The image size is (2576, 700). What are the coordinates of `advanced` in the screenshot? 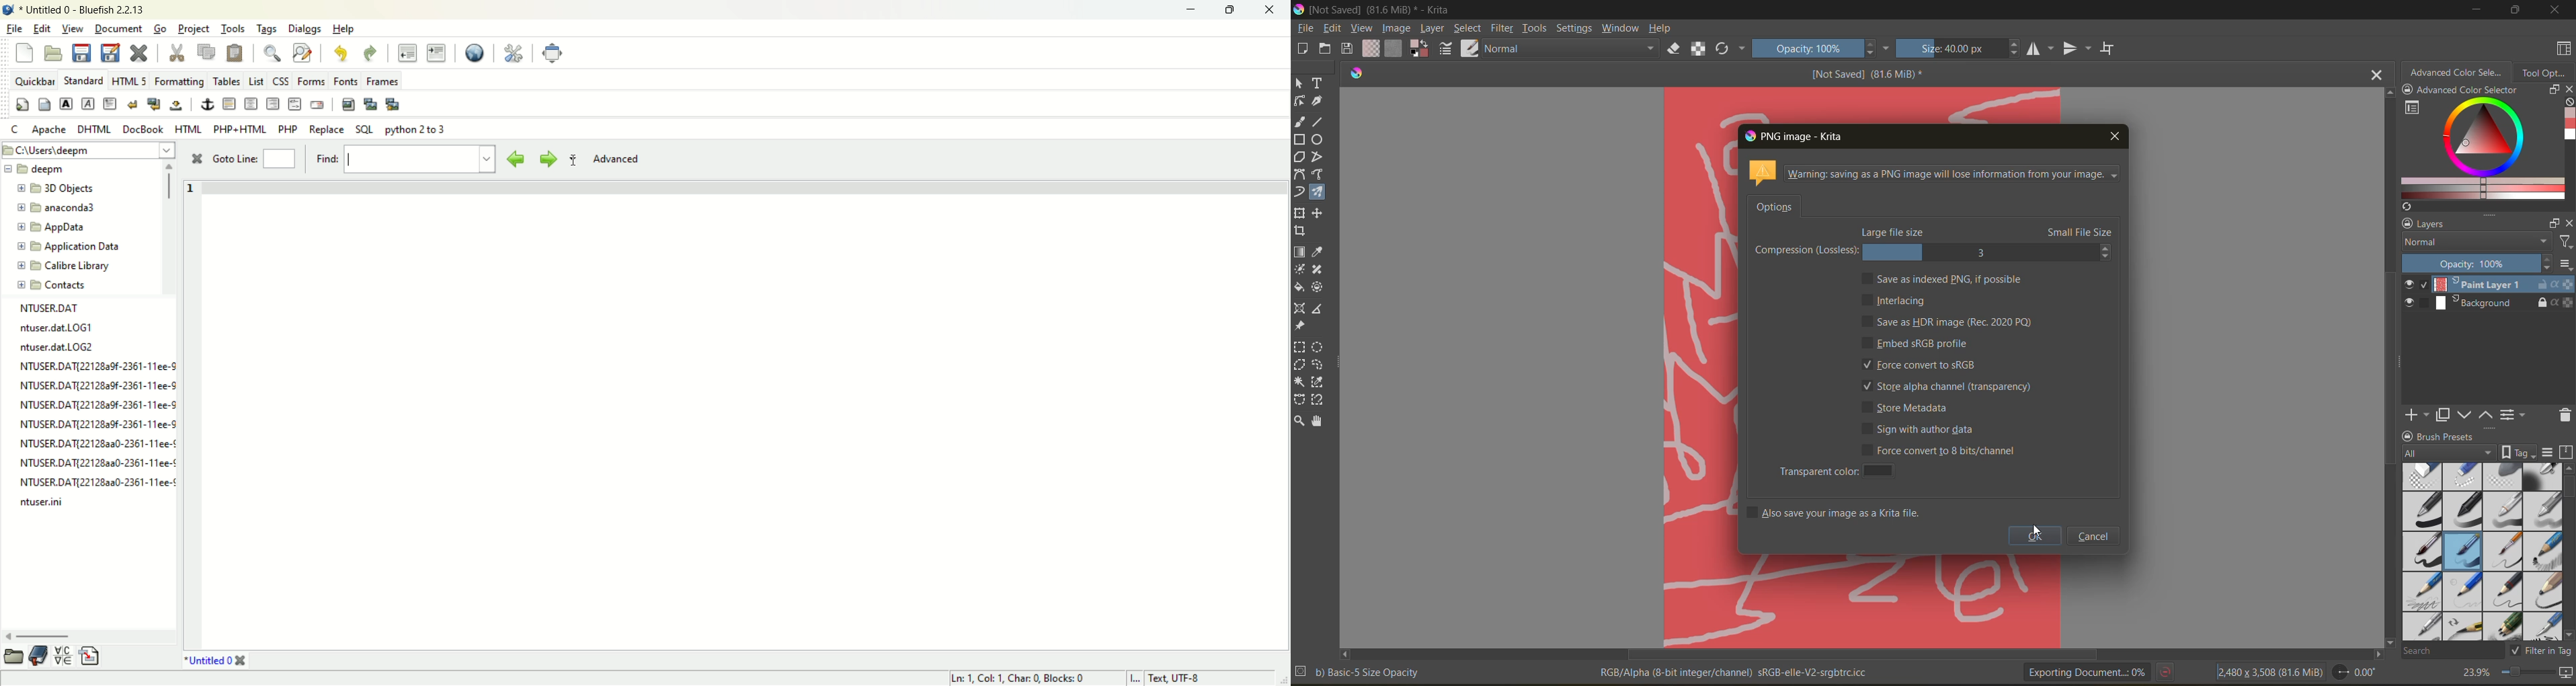 It's located at (622, 159).